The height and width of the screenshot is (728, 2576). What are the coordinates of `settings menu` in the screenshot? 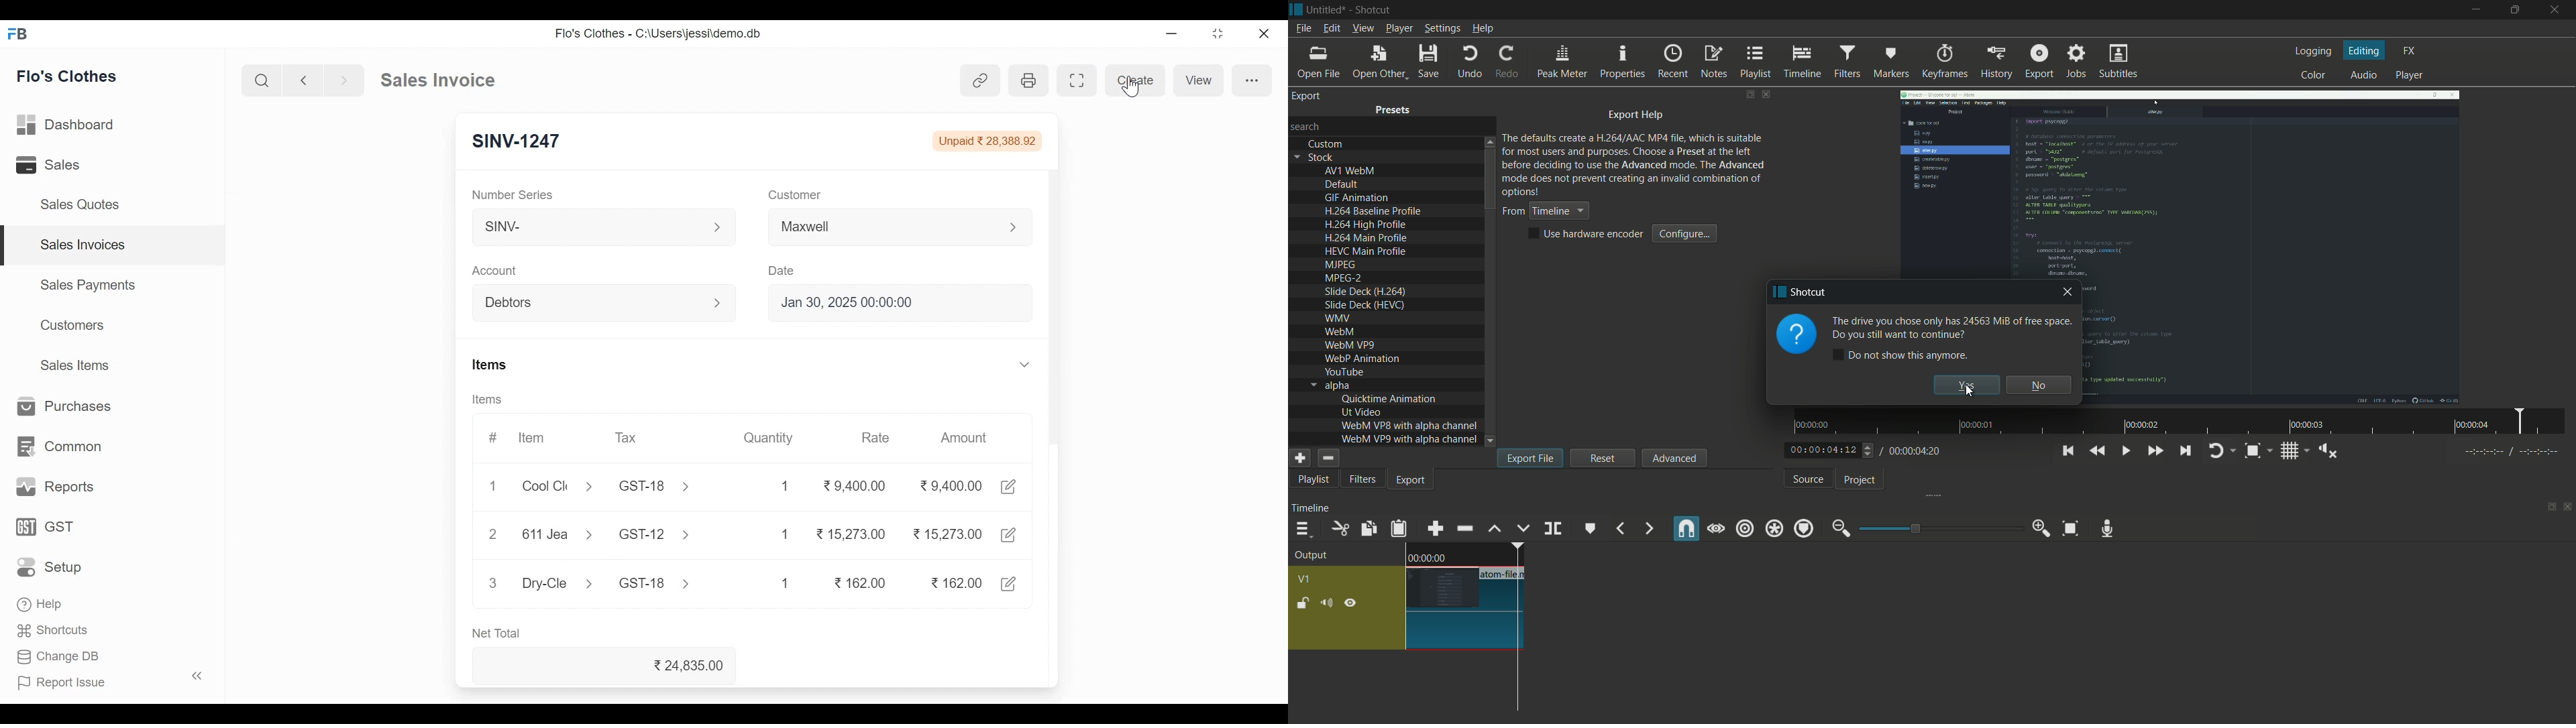 It's located at (1442, 28).